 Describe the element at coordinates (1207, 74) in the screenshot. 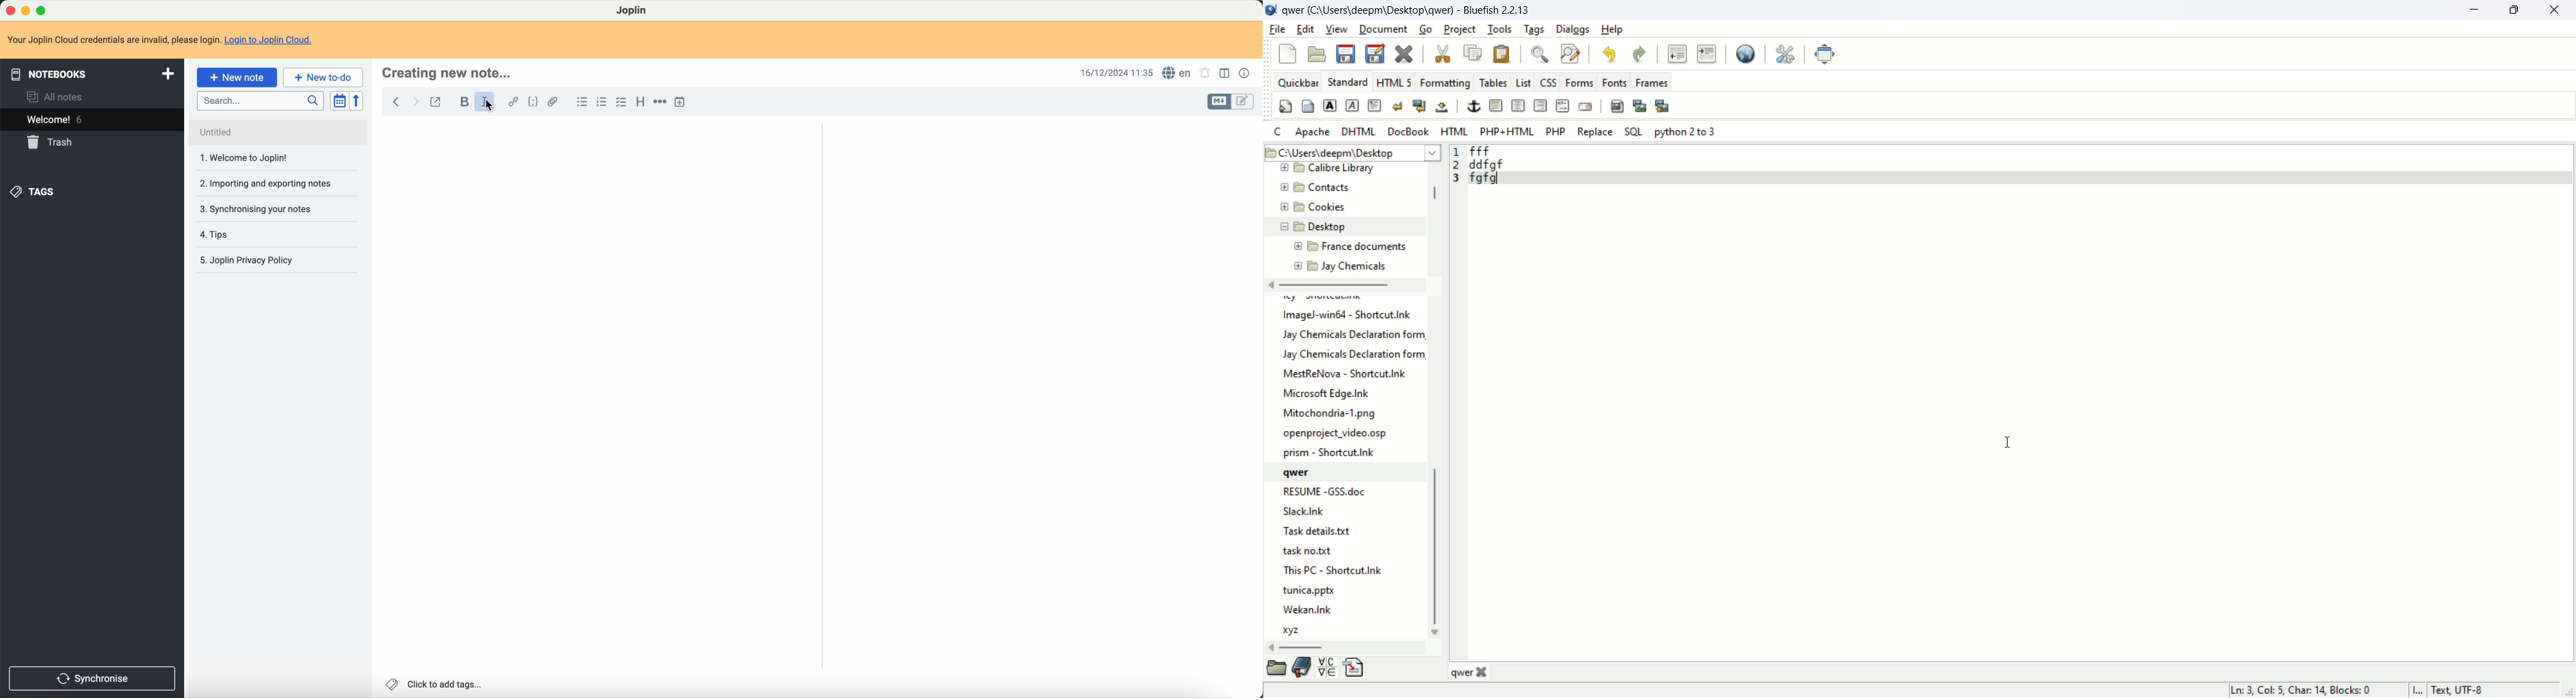

I see `set alarm` at that location.